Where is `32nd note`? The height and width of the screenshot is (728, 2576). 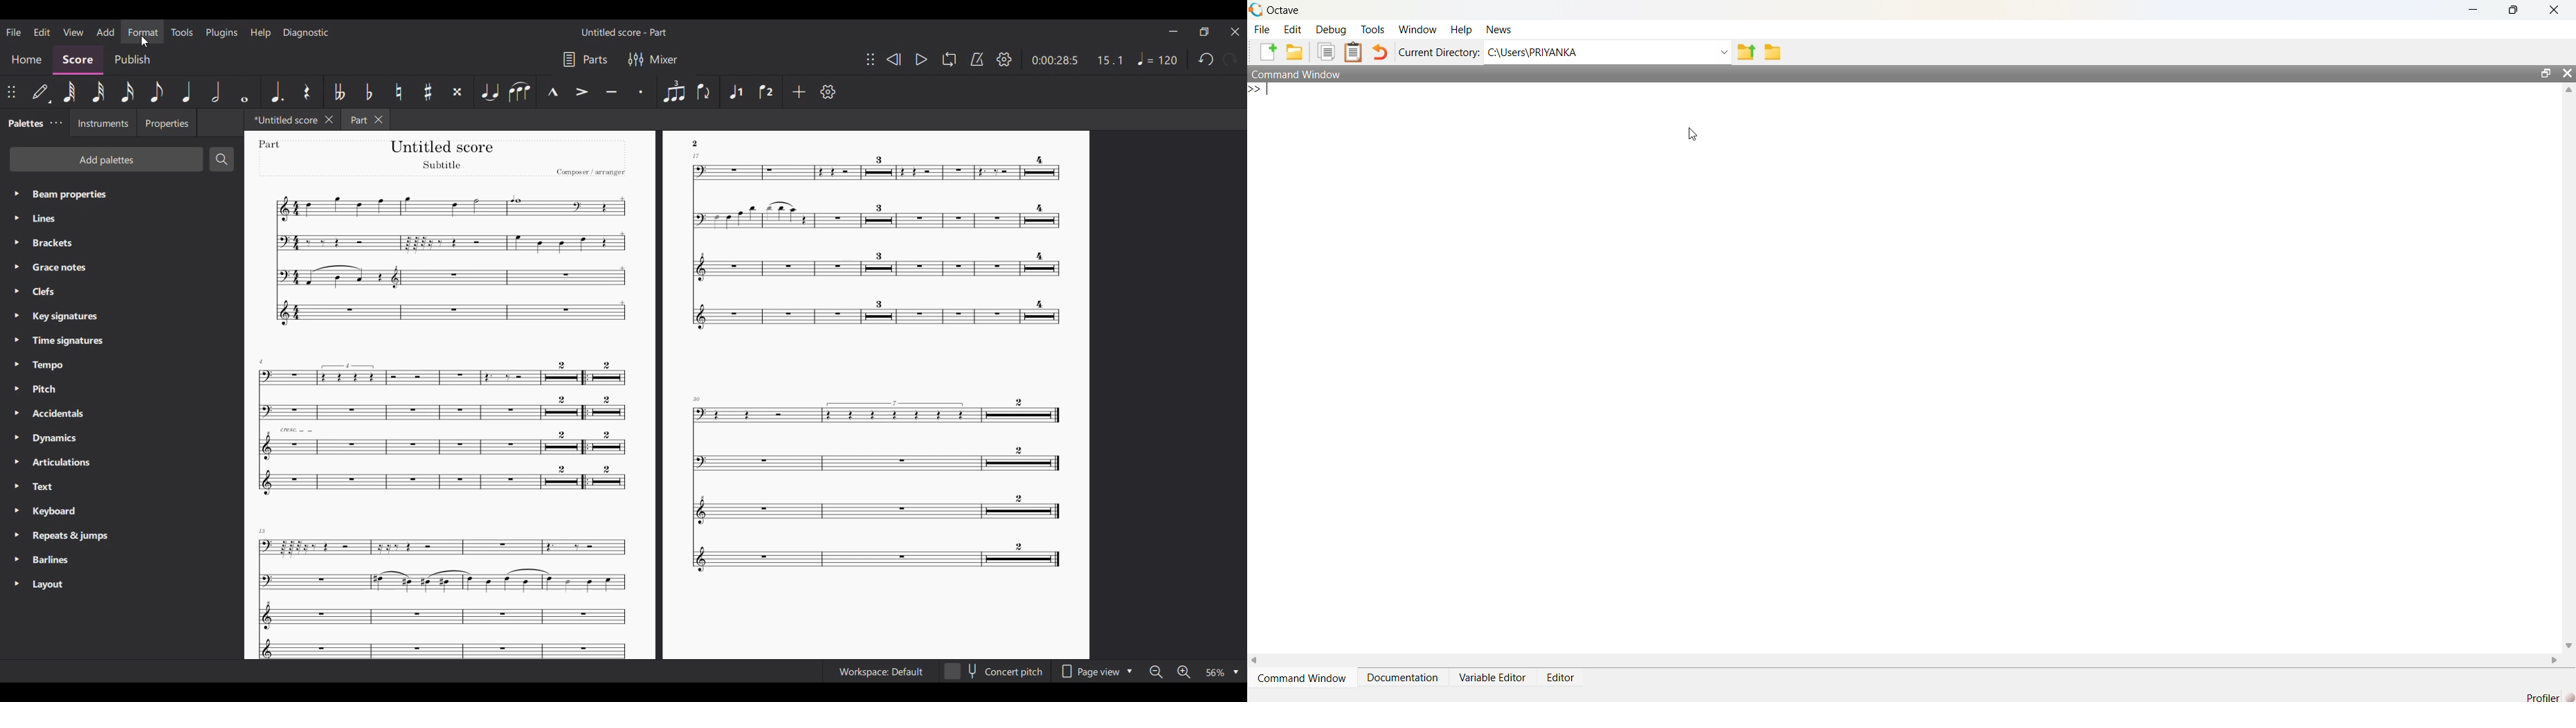
32nd note is located at coordinates (99, 92).